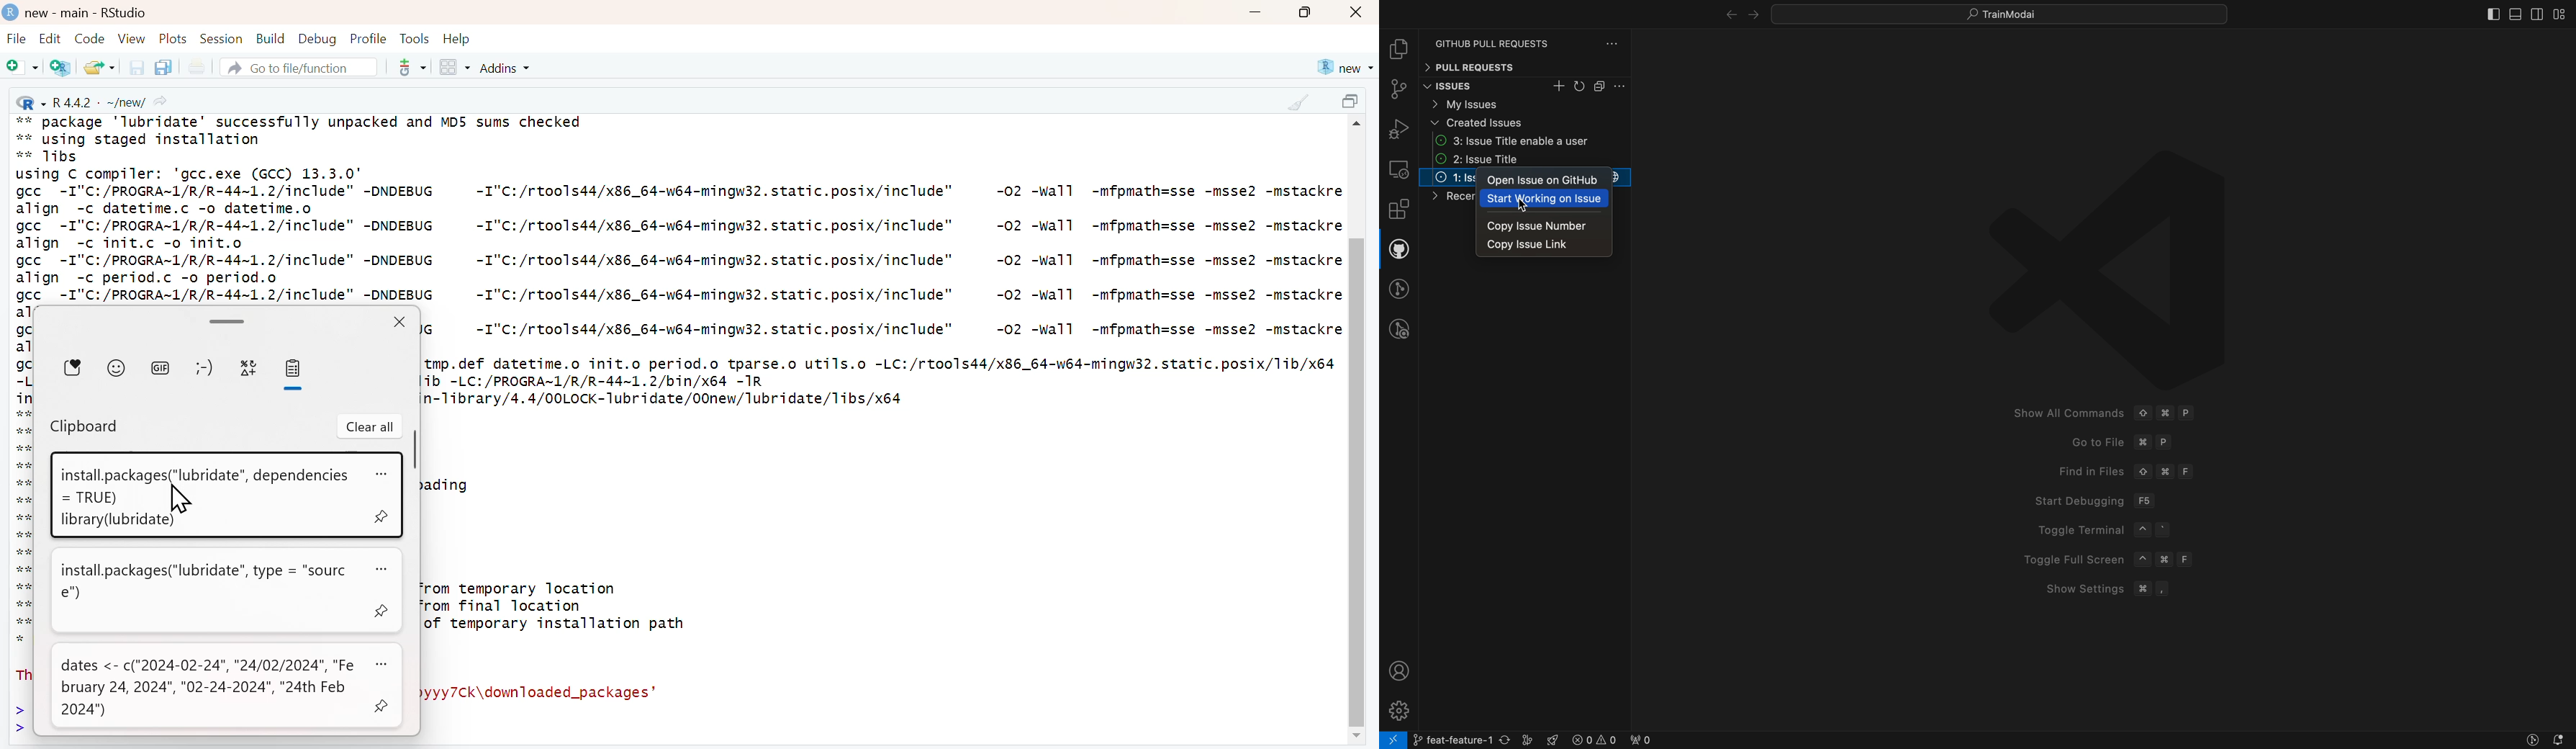 The height and width of the screenshot is (756, 2576). I want to click on Clear all, so click(370, 427).